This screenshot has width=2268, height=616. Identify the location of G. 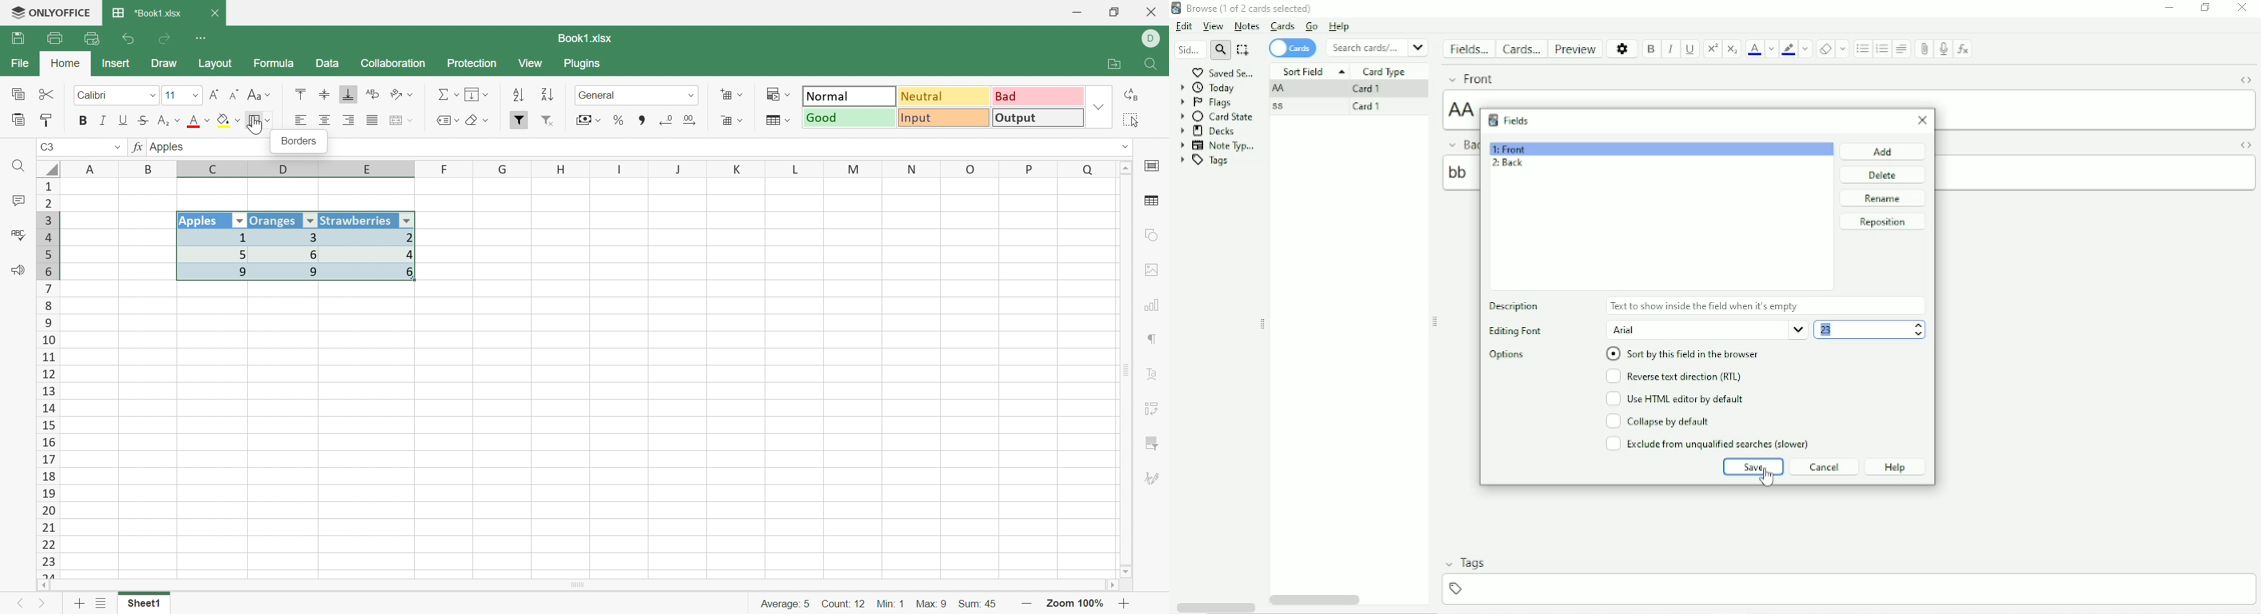
(504, 169).